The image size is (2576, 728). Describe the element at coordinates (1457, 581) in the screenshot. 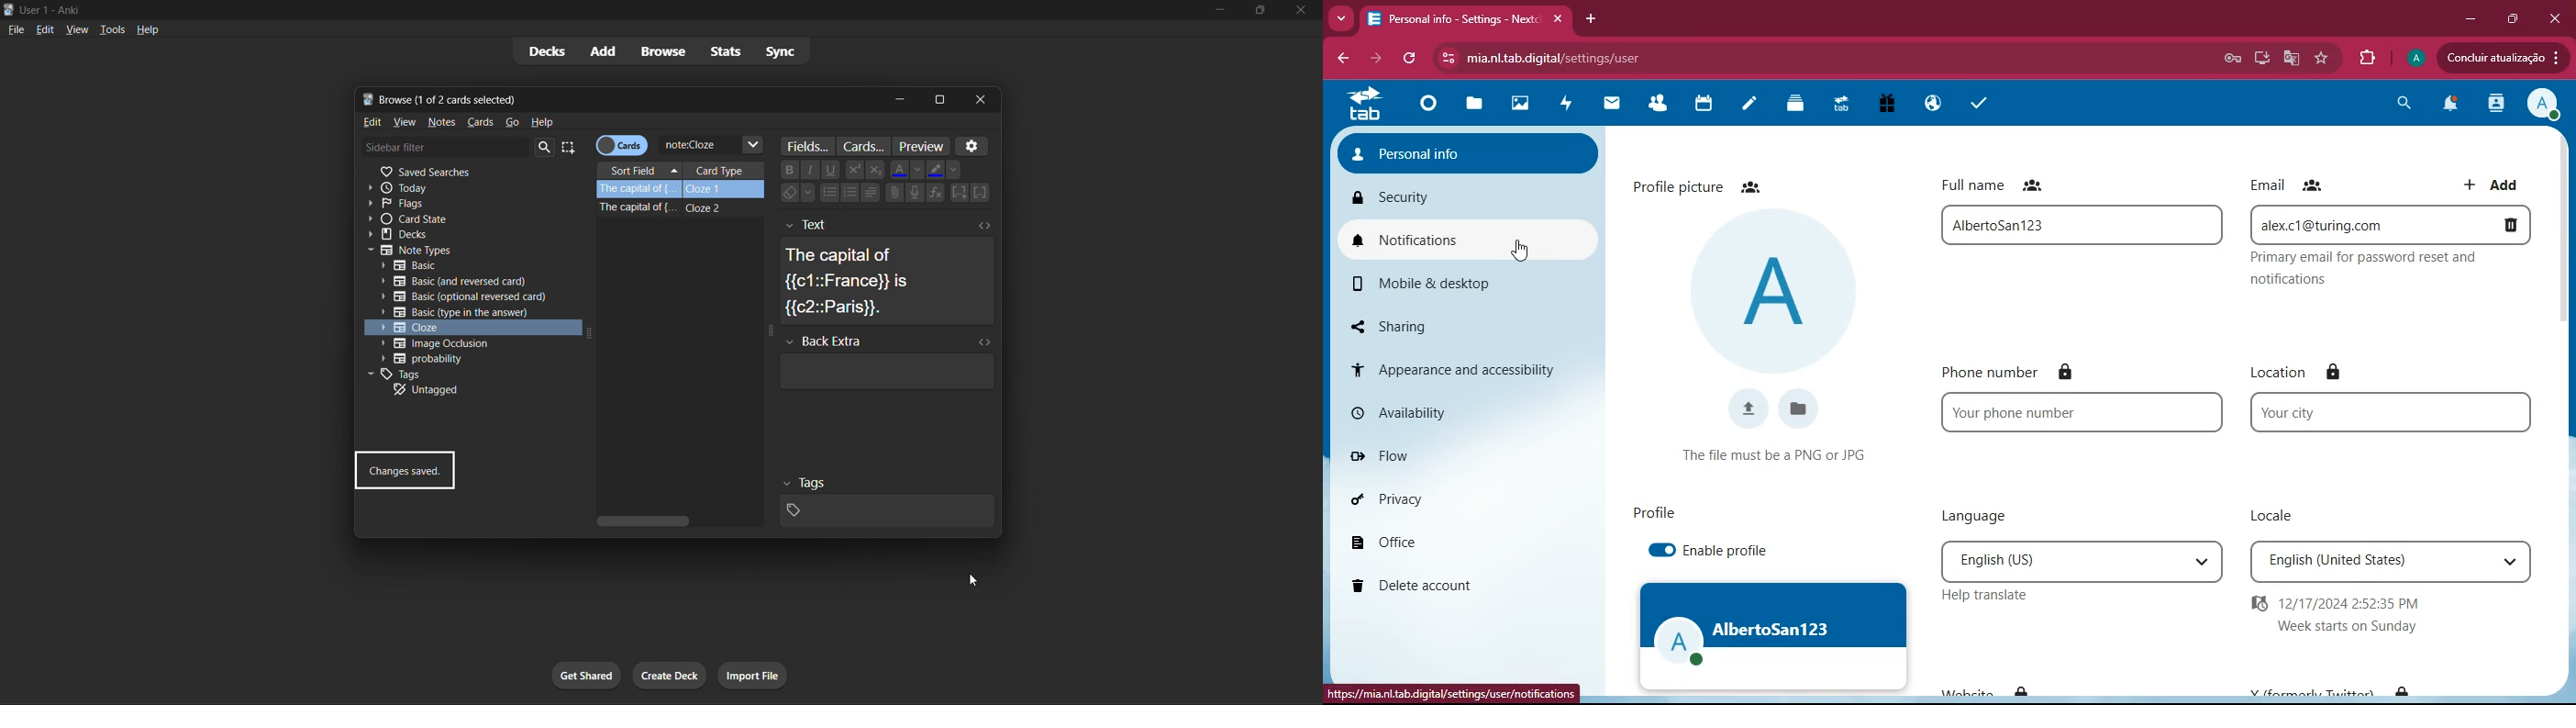

I see `delete ` at that location.